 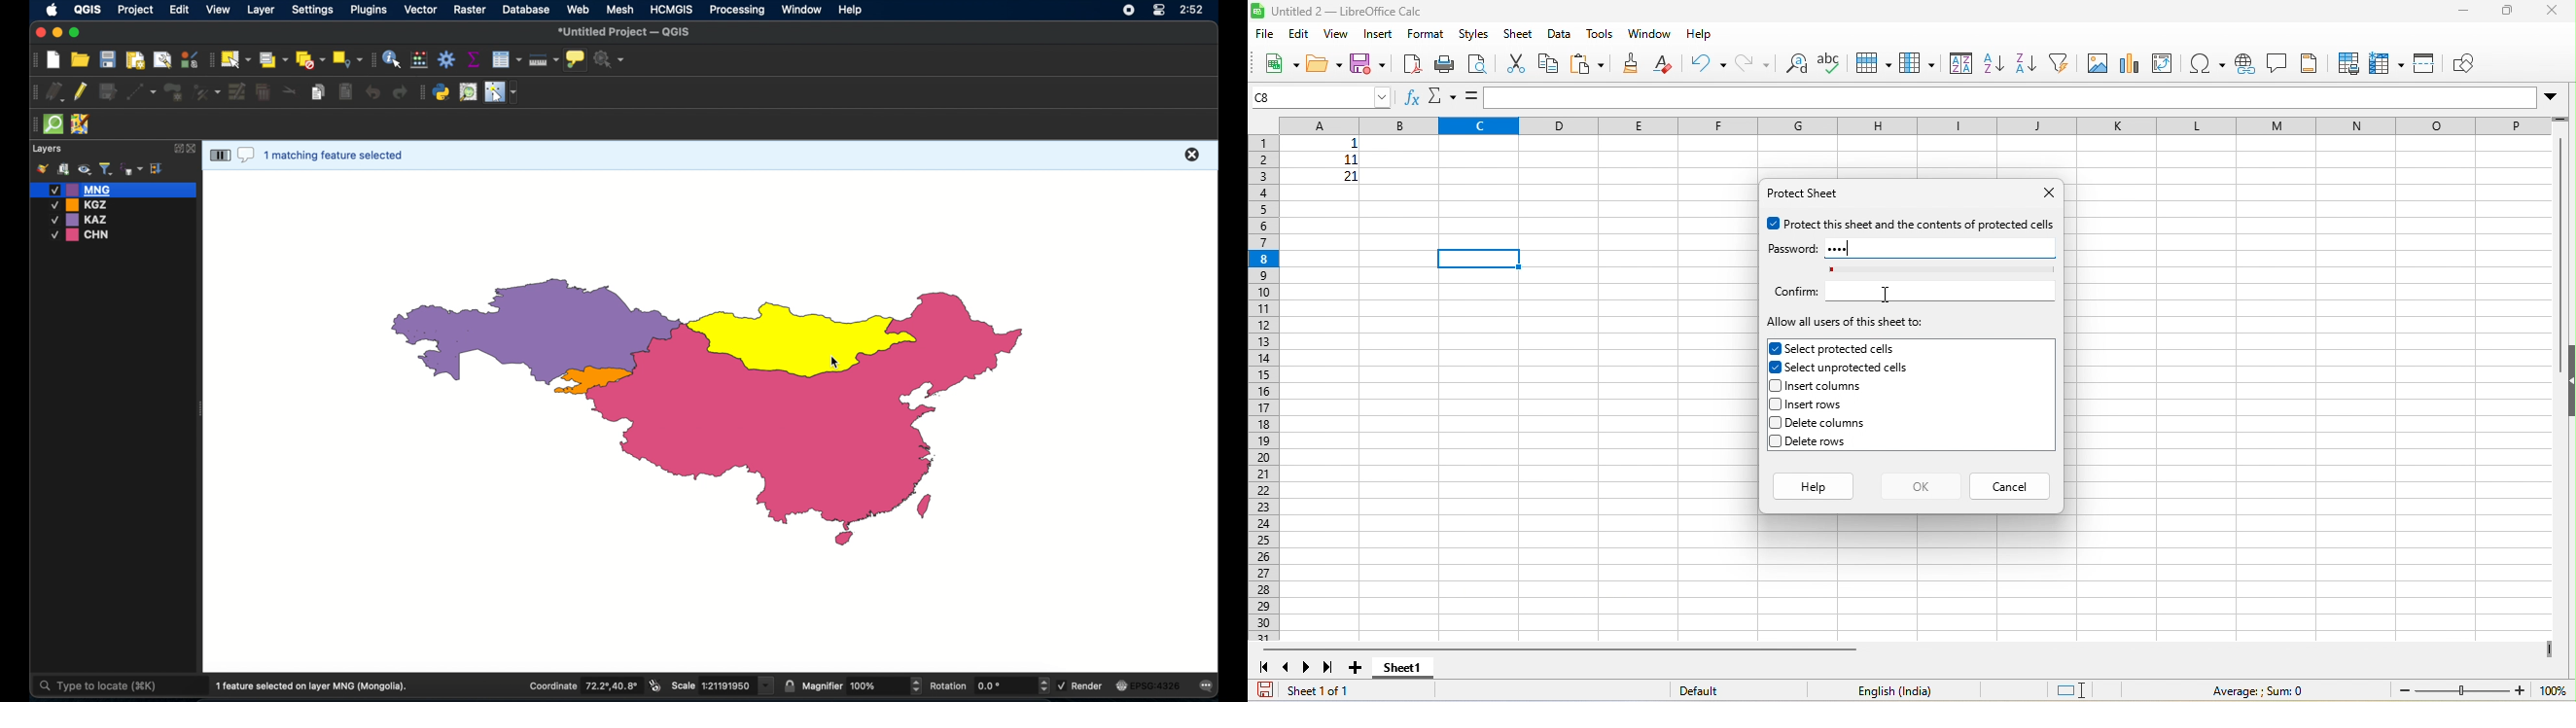 I want to click on redo, so click(x=402, y=93).